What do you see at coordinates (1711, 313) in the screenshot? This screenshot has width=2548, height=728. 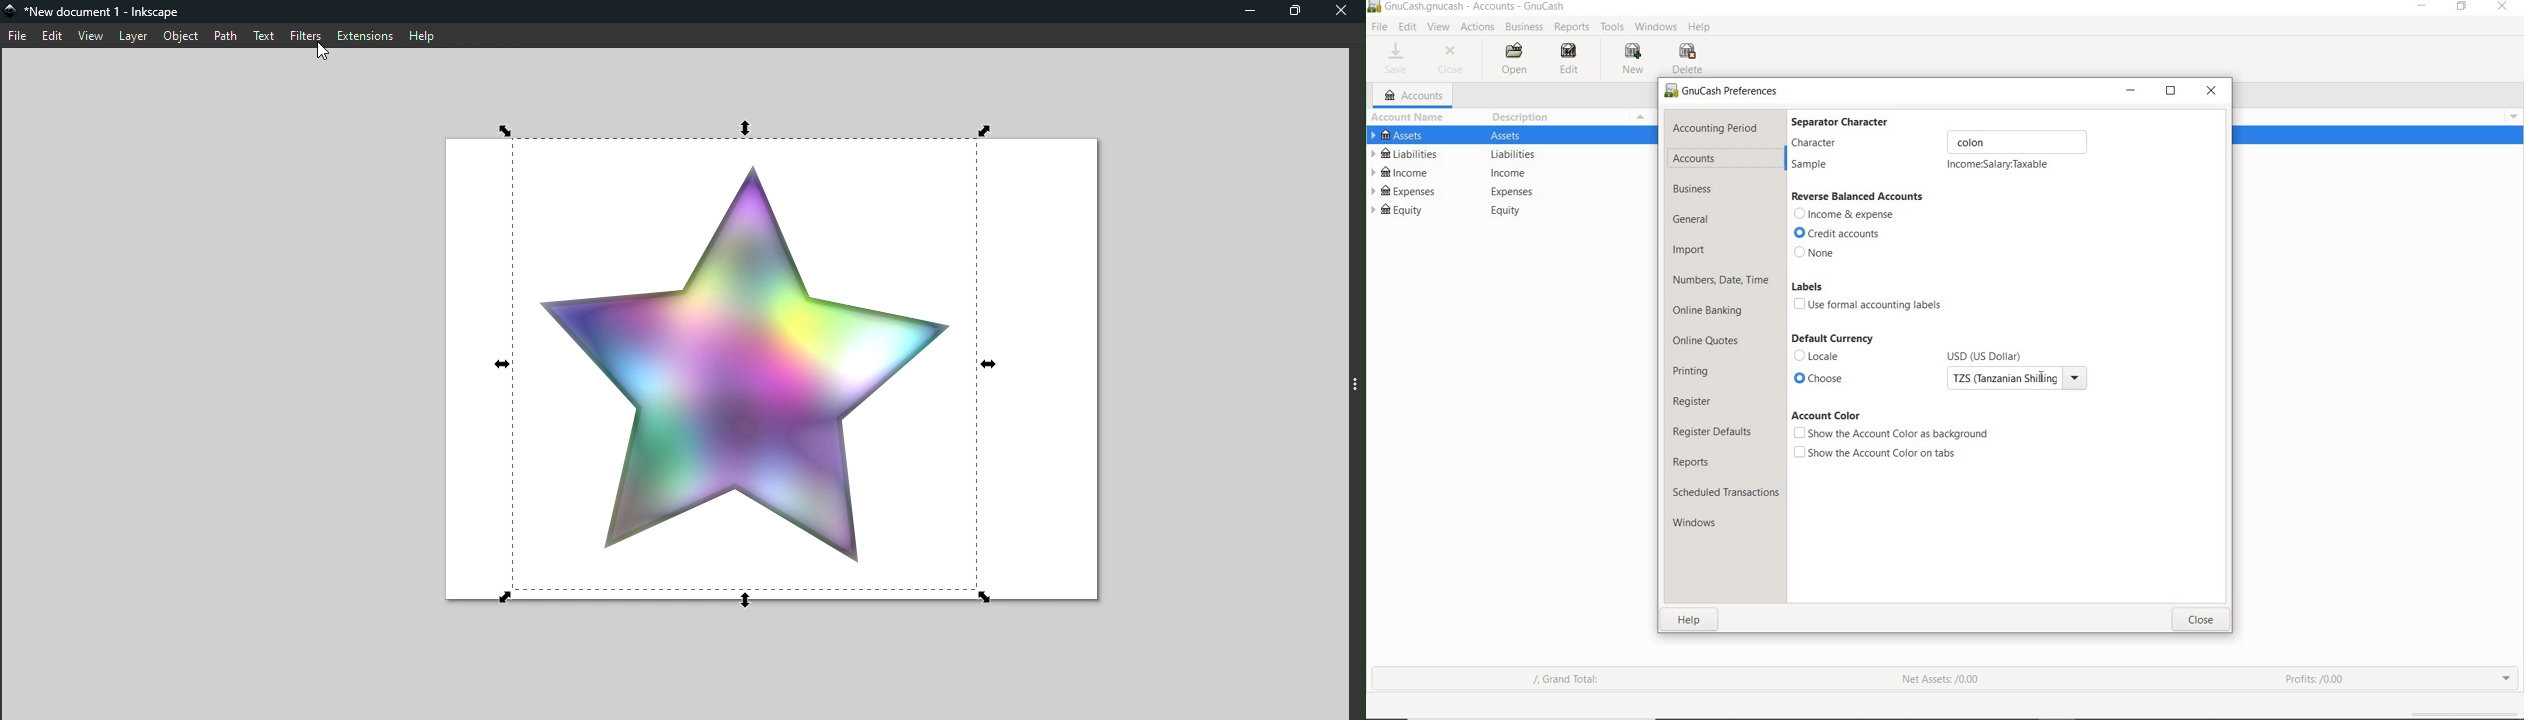 I see `online banking` at bounding box center [1711, 313].